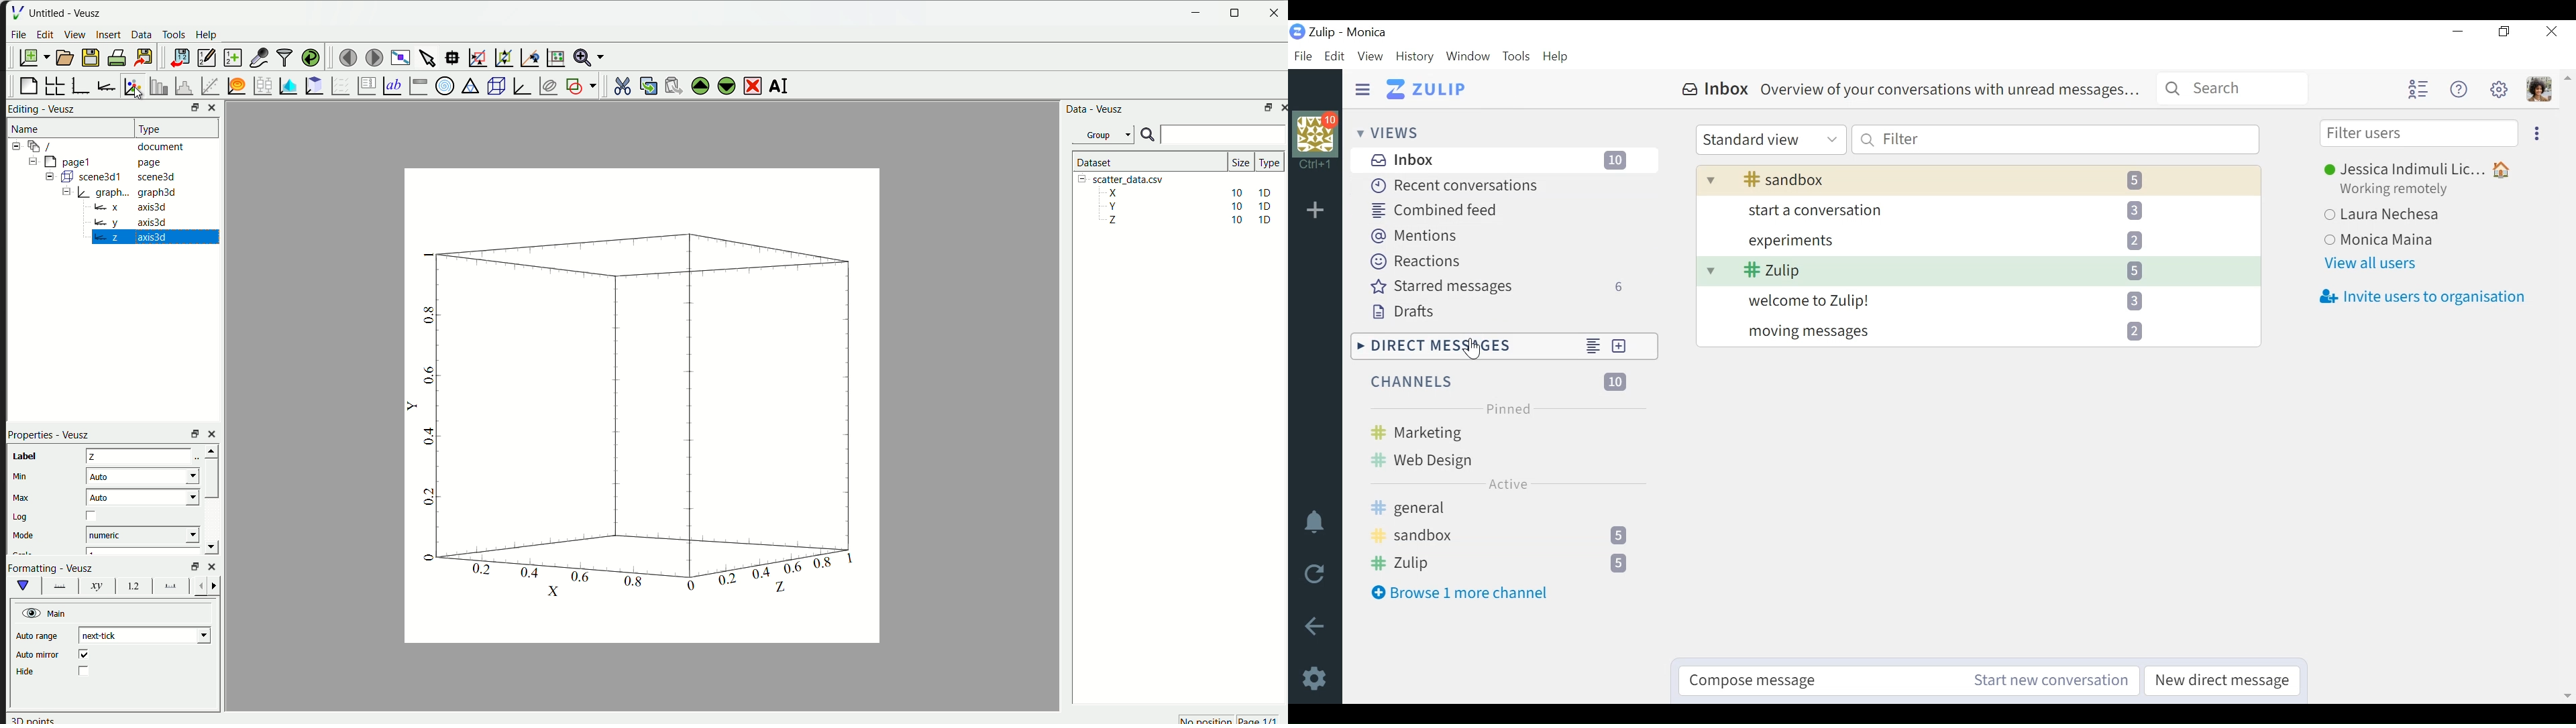 The image size is (2576, 728). I want to click on Restore, so click(2503, 34).